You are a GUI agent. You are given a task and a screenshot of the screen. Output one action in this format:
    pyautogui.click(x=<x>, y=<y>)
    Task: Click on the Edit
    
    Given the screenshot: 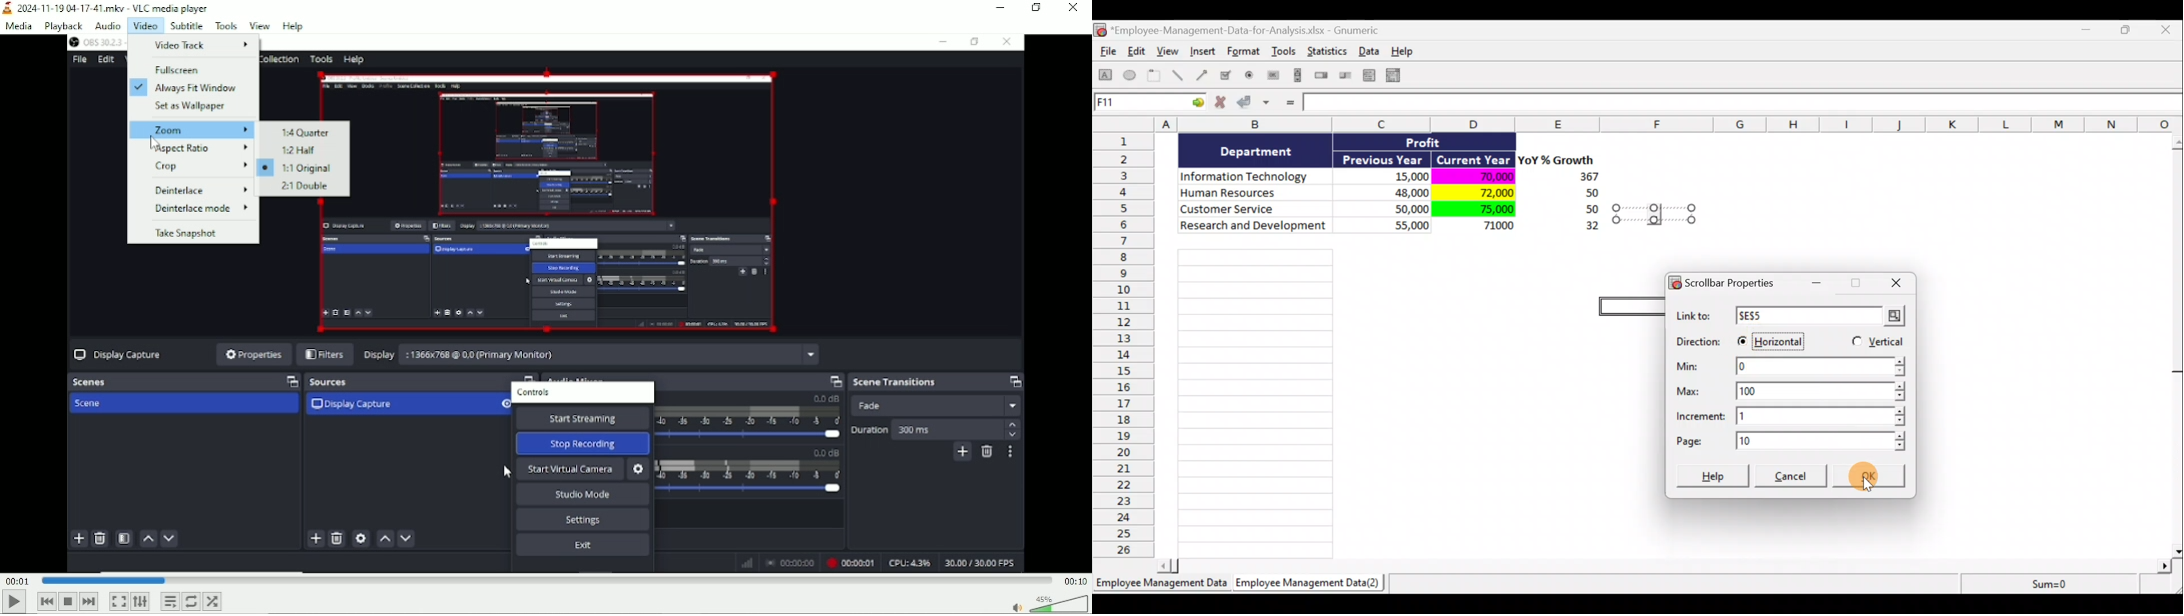 What is the action you would take?
    pyautogui.click(x=1137, y=52)
    